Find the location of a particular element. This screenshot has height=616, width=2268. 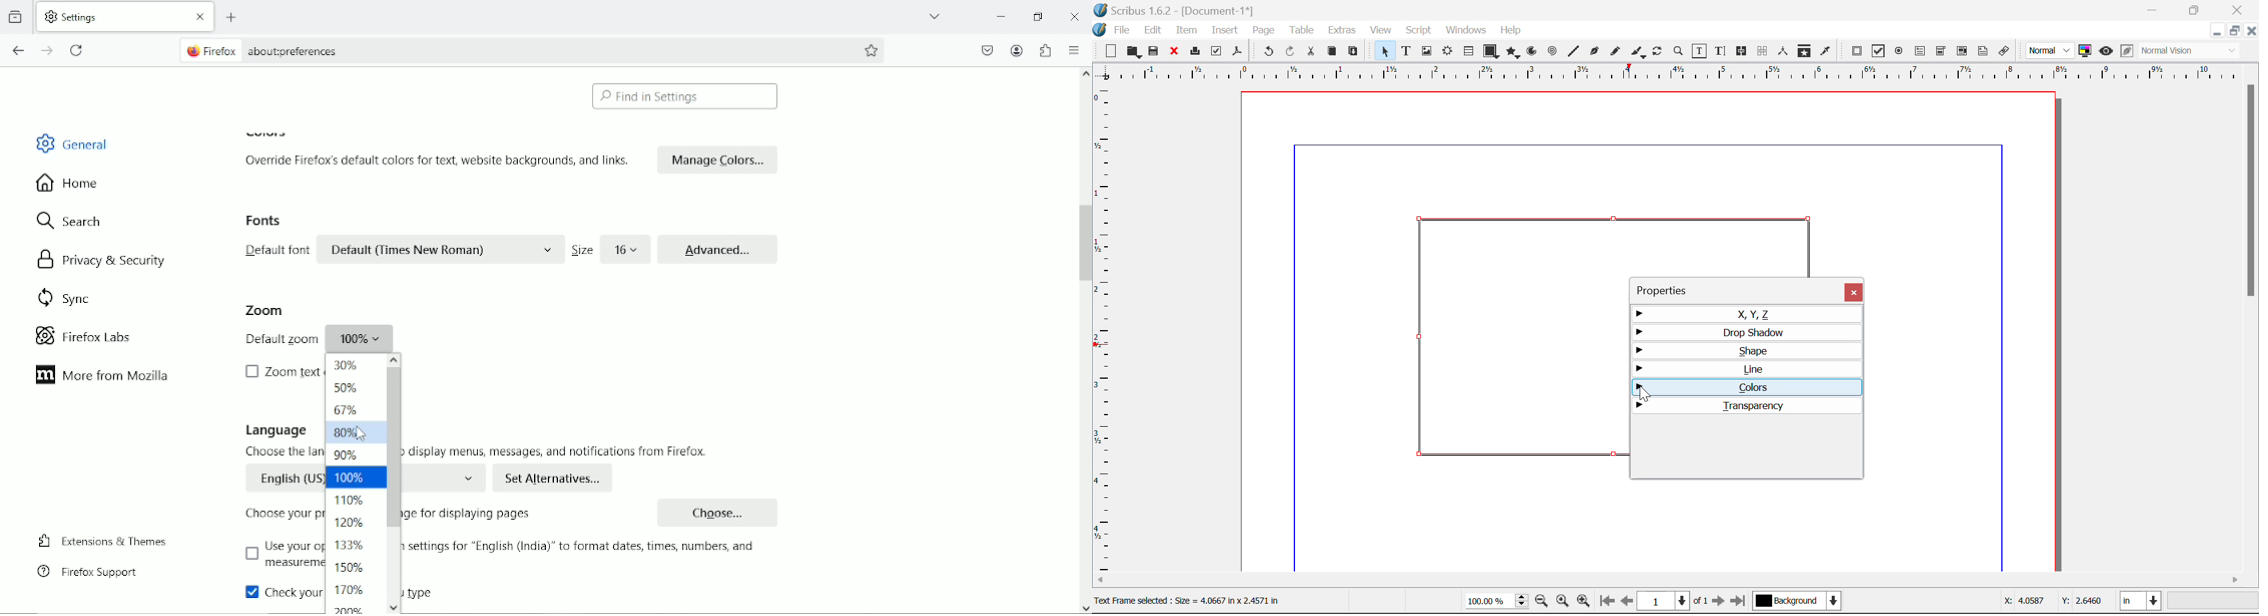

Sync is located at coordinates (66, 298).